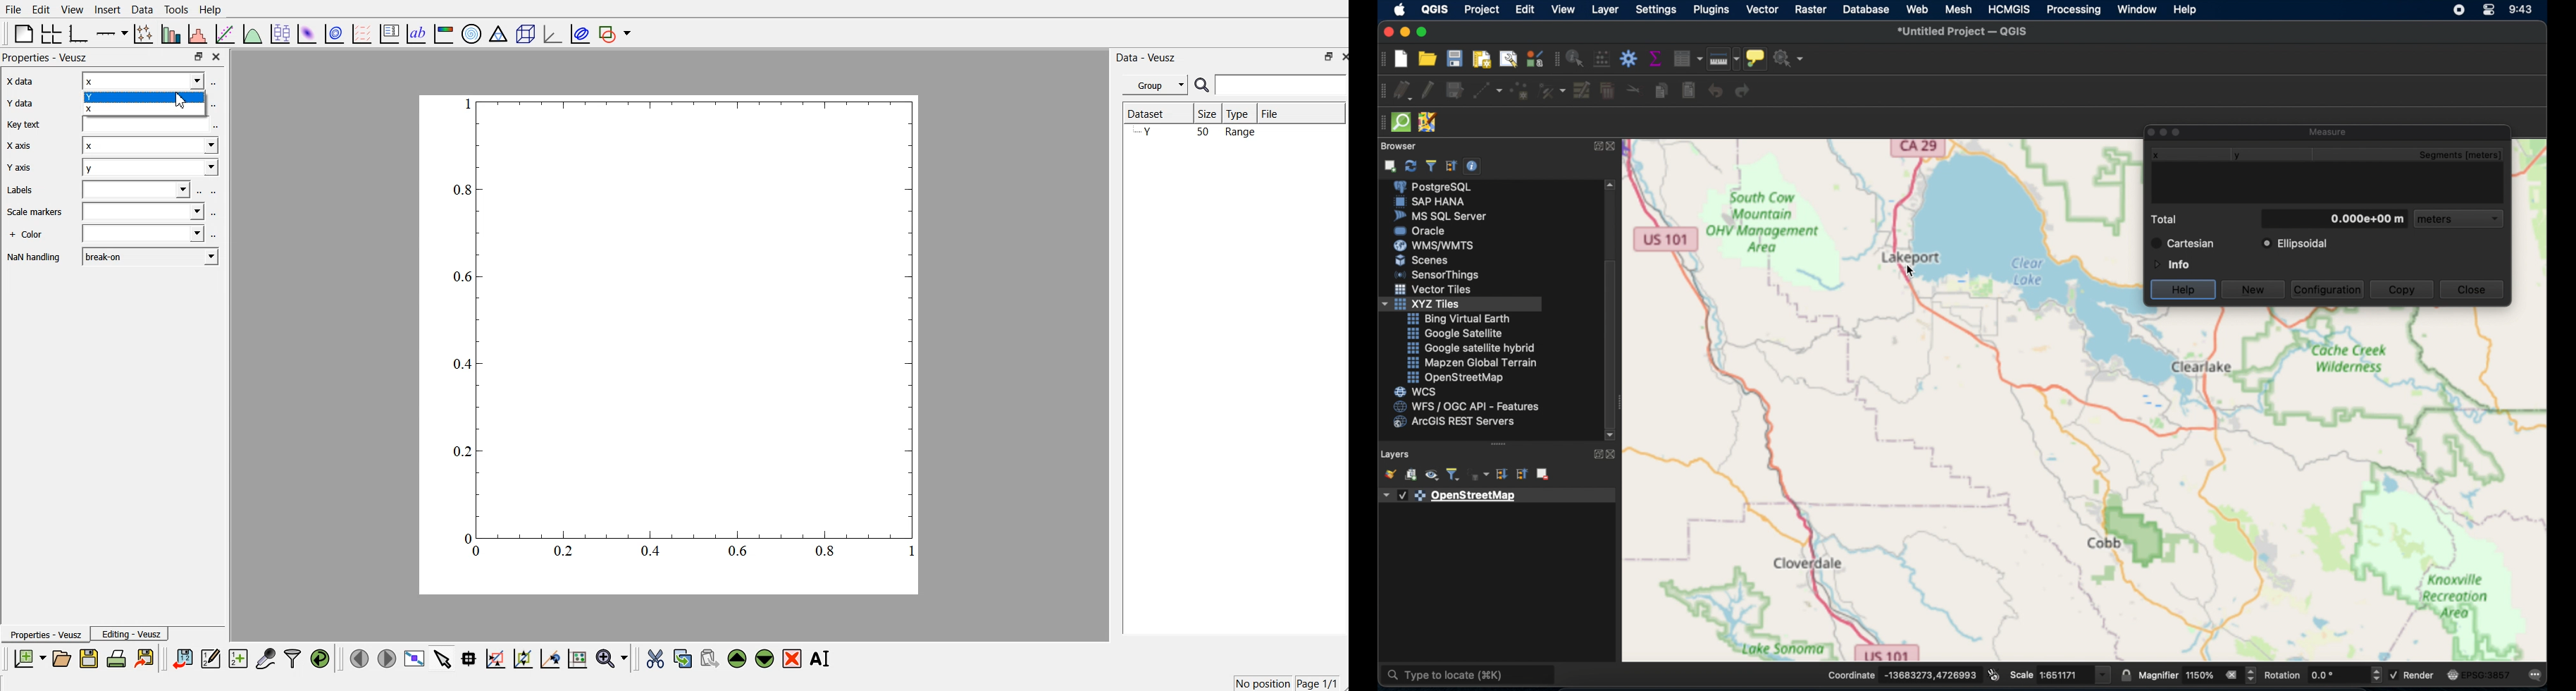  I want to click on filter legend by expression, so click(1480, 475).